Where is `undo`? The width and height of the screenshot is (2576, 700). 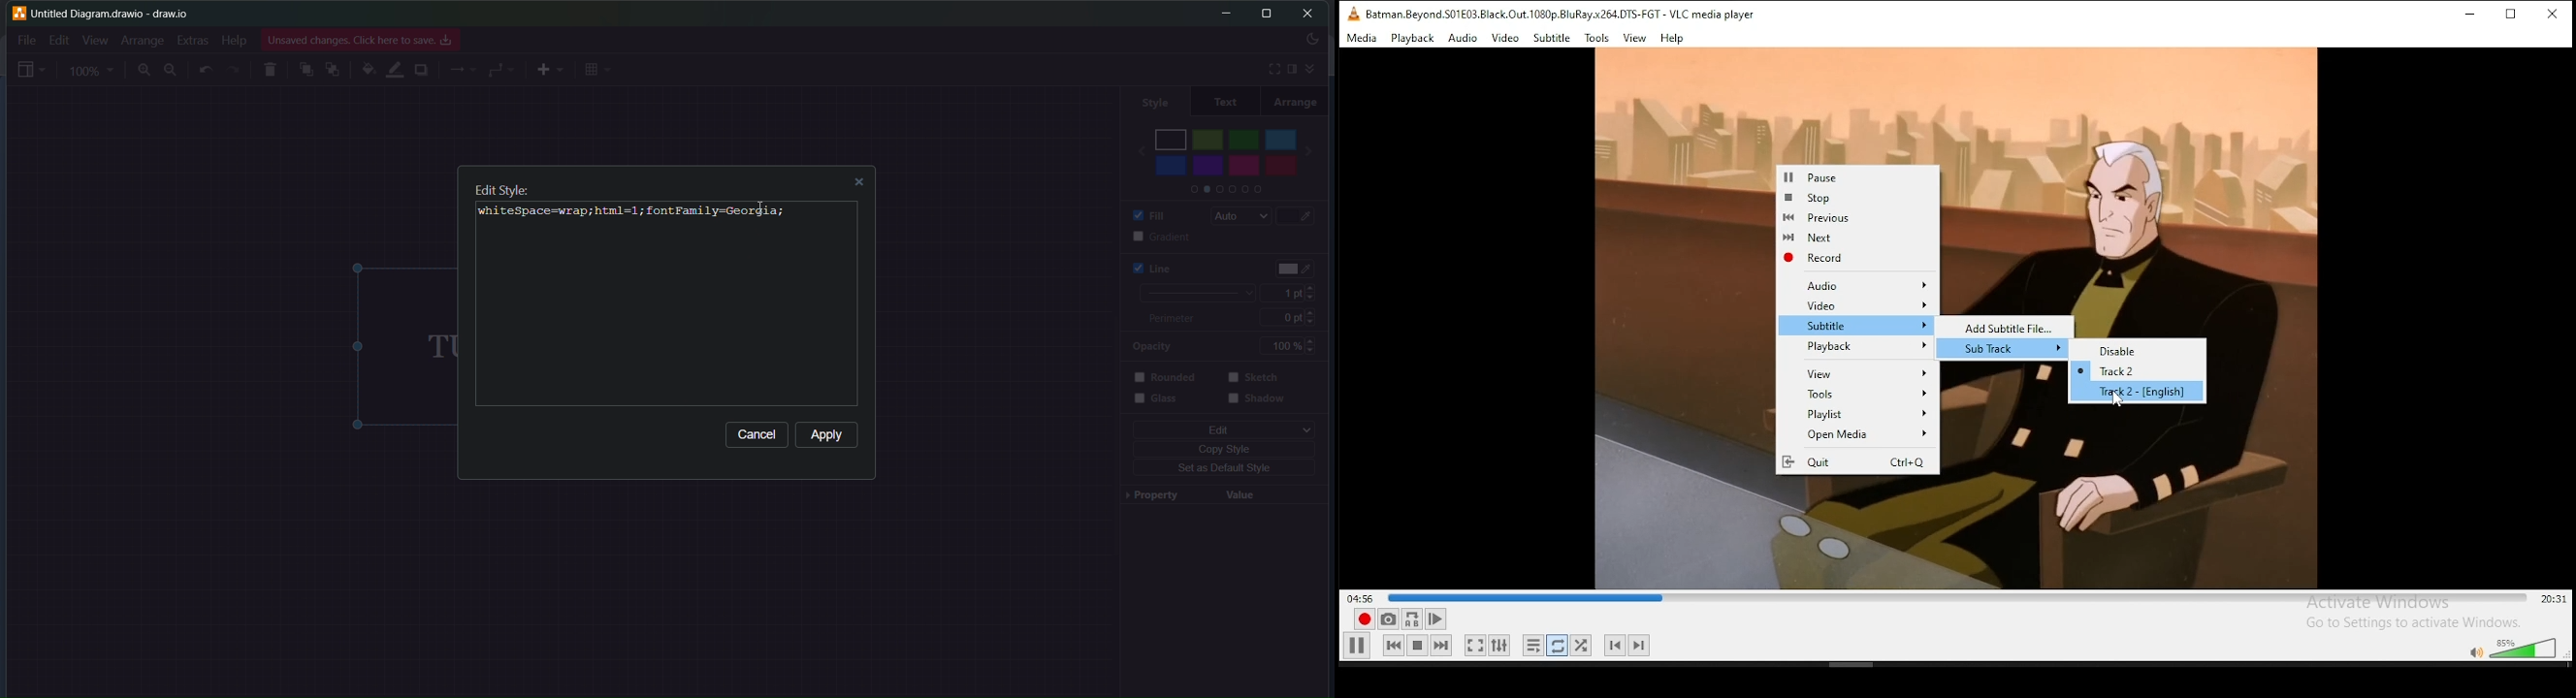 undo is located at coordinates (207, 70).